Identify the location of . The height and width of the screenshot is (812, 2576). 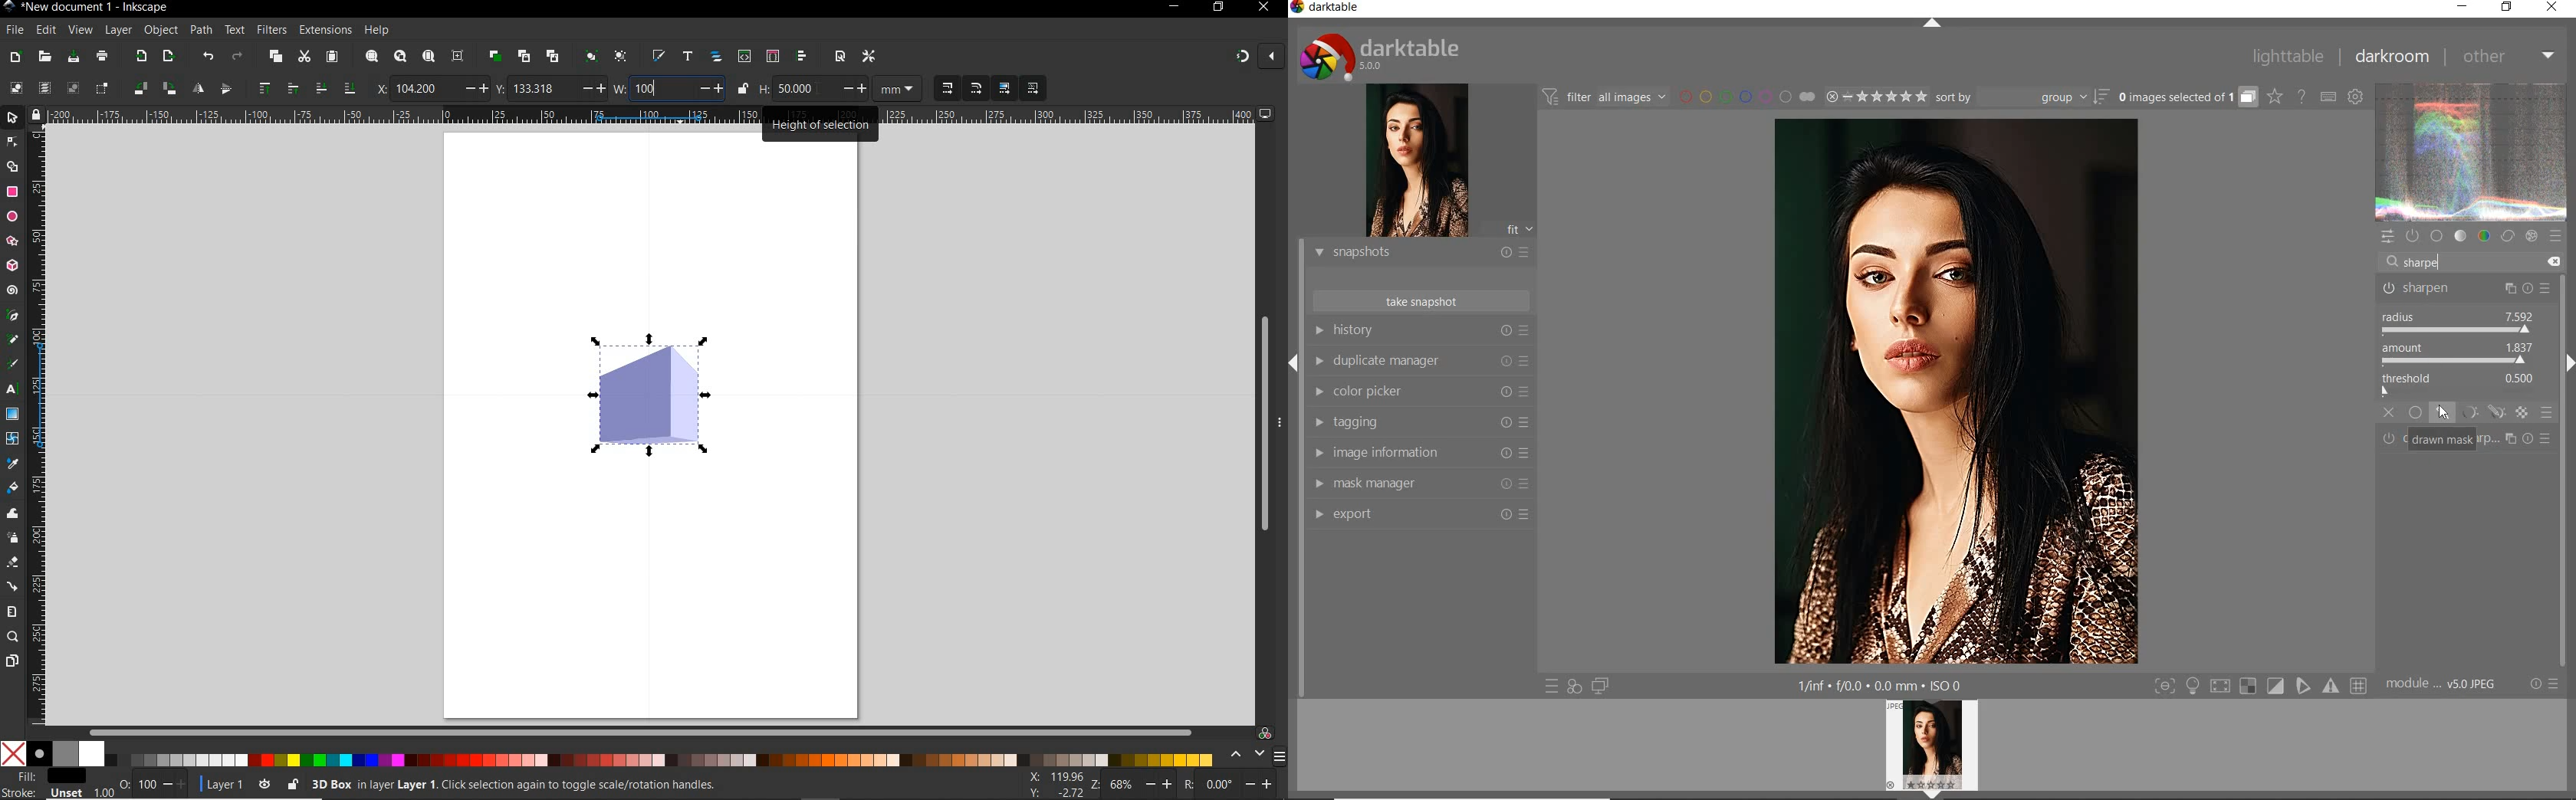
(2544, 439).